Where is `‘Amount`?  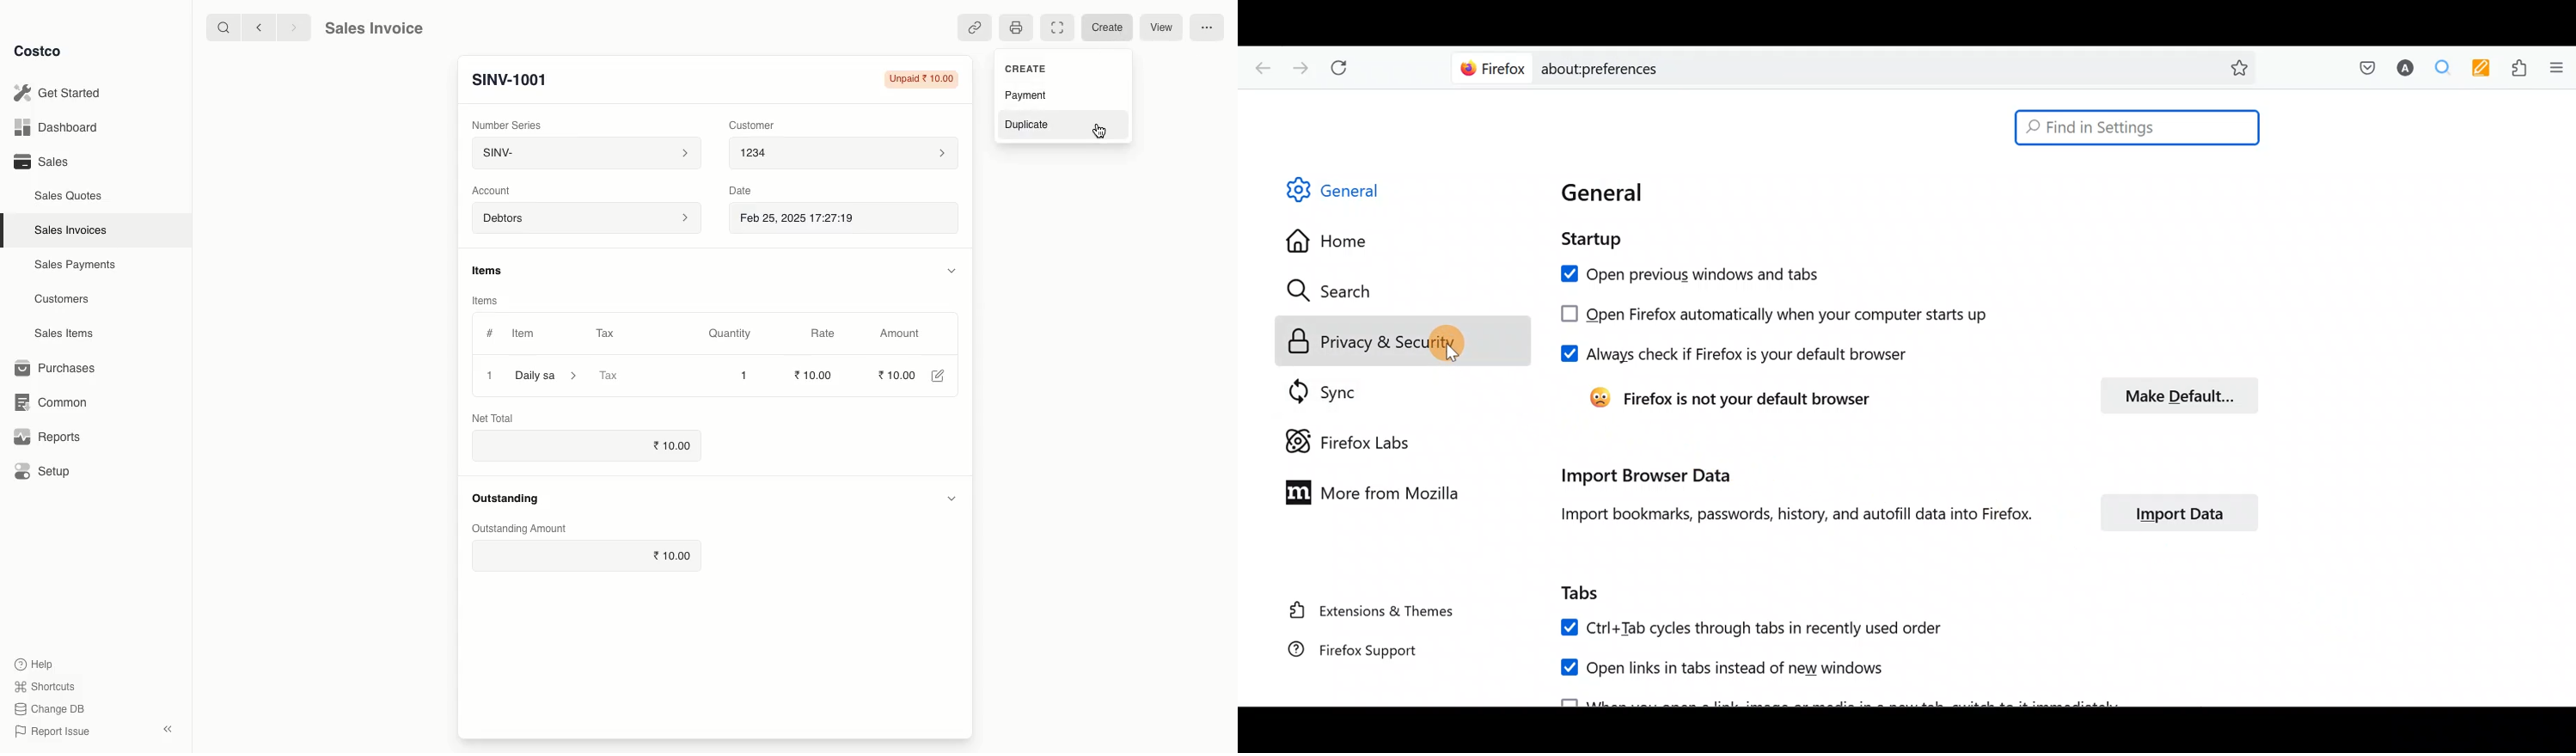 ‘Amount is located at coordinates (900, 334).